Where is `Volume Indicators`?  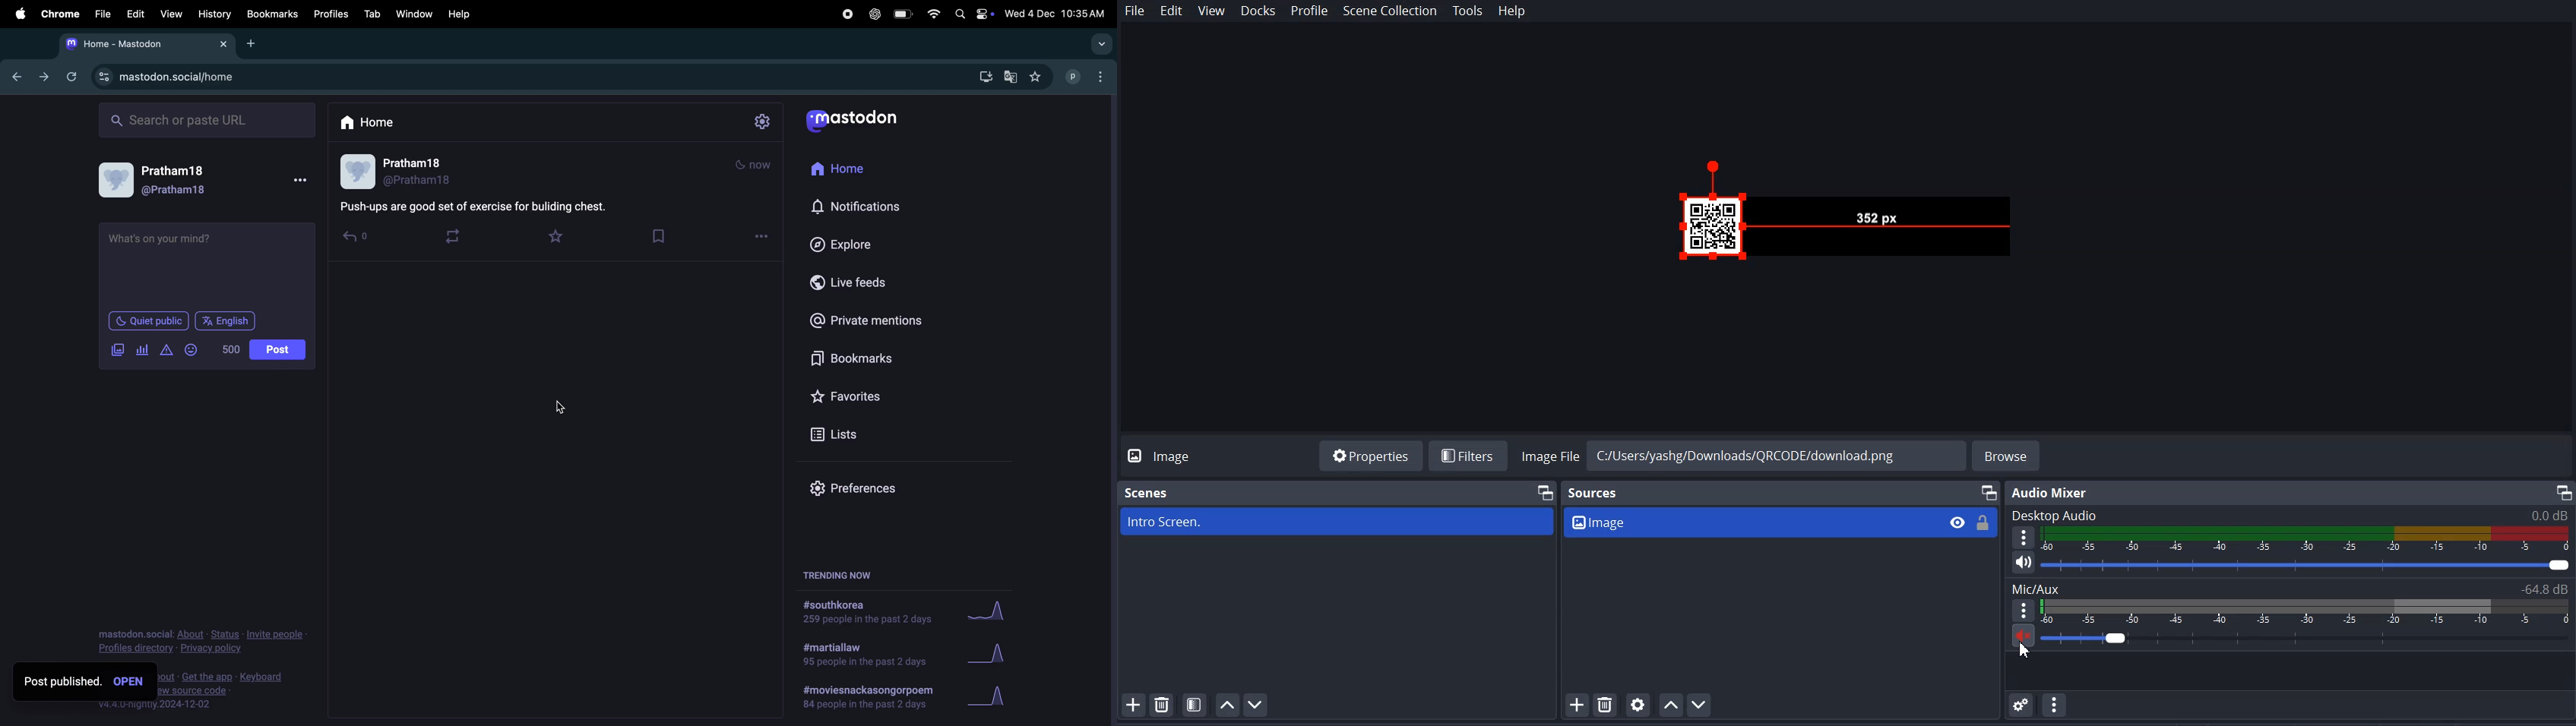
Volume Indicators is located at coordinates (2308, 539).